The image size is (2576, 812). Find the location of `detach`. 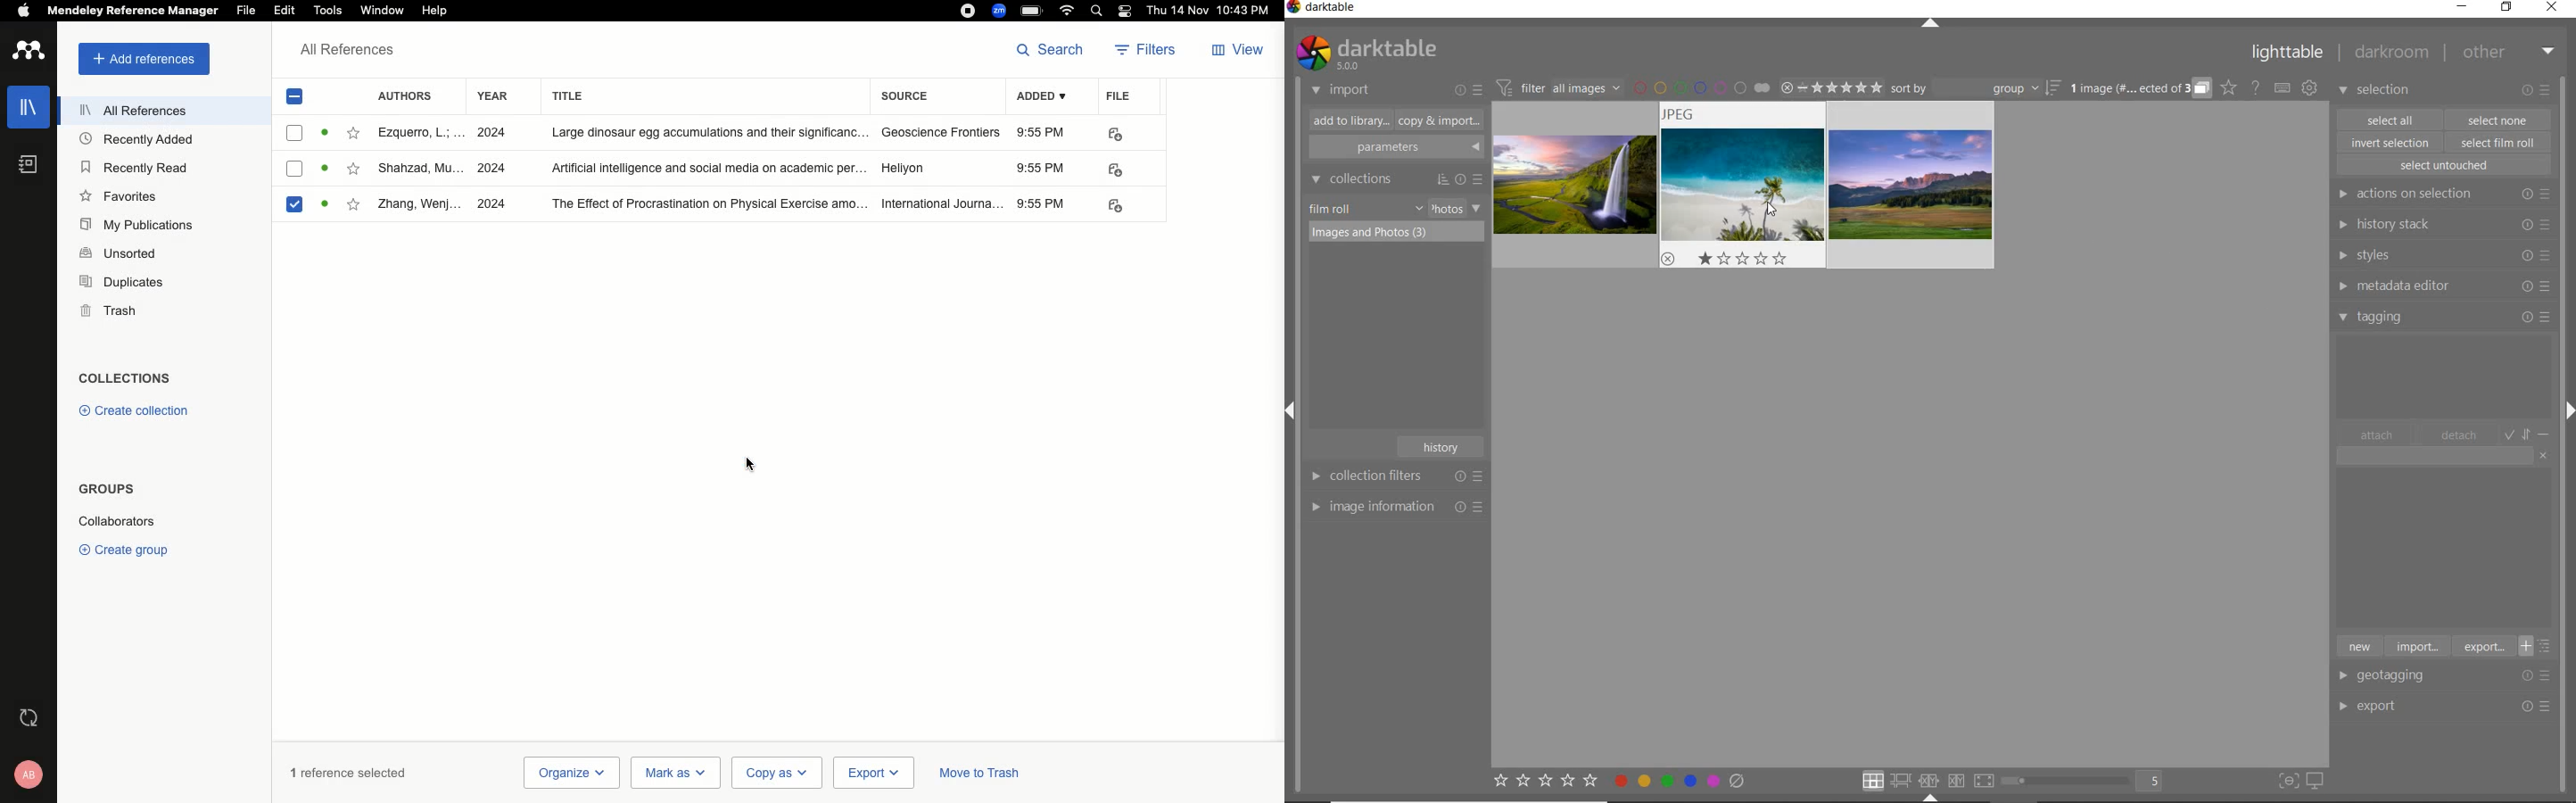

detach is located at coordinates (2460, 435).